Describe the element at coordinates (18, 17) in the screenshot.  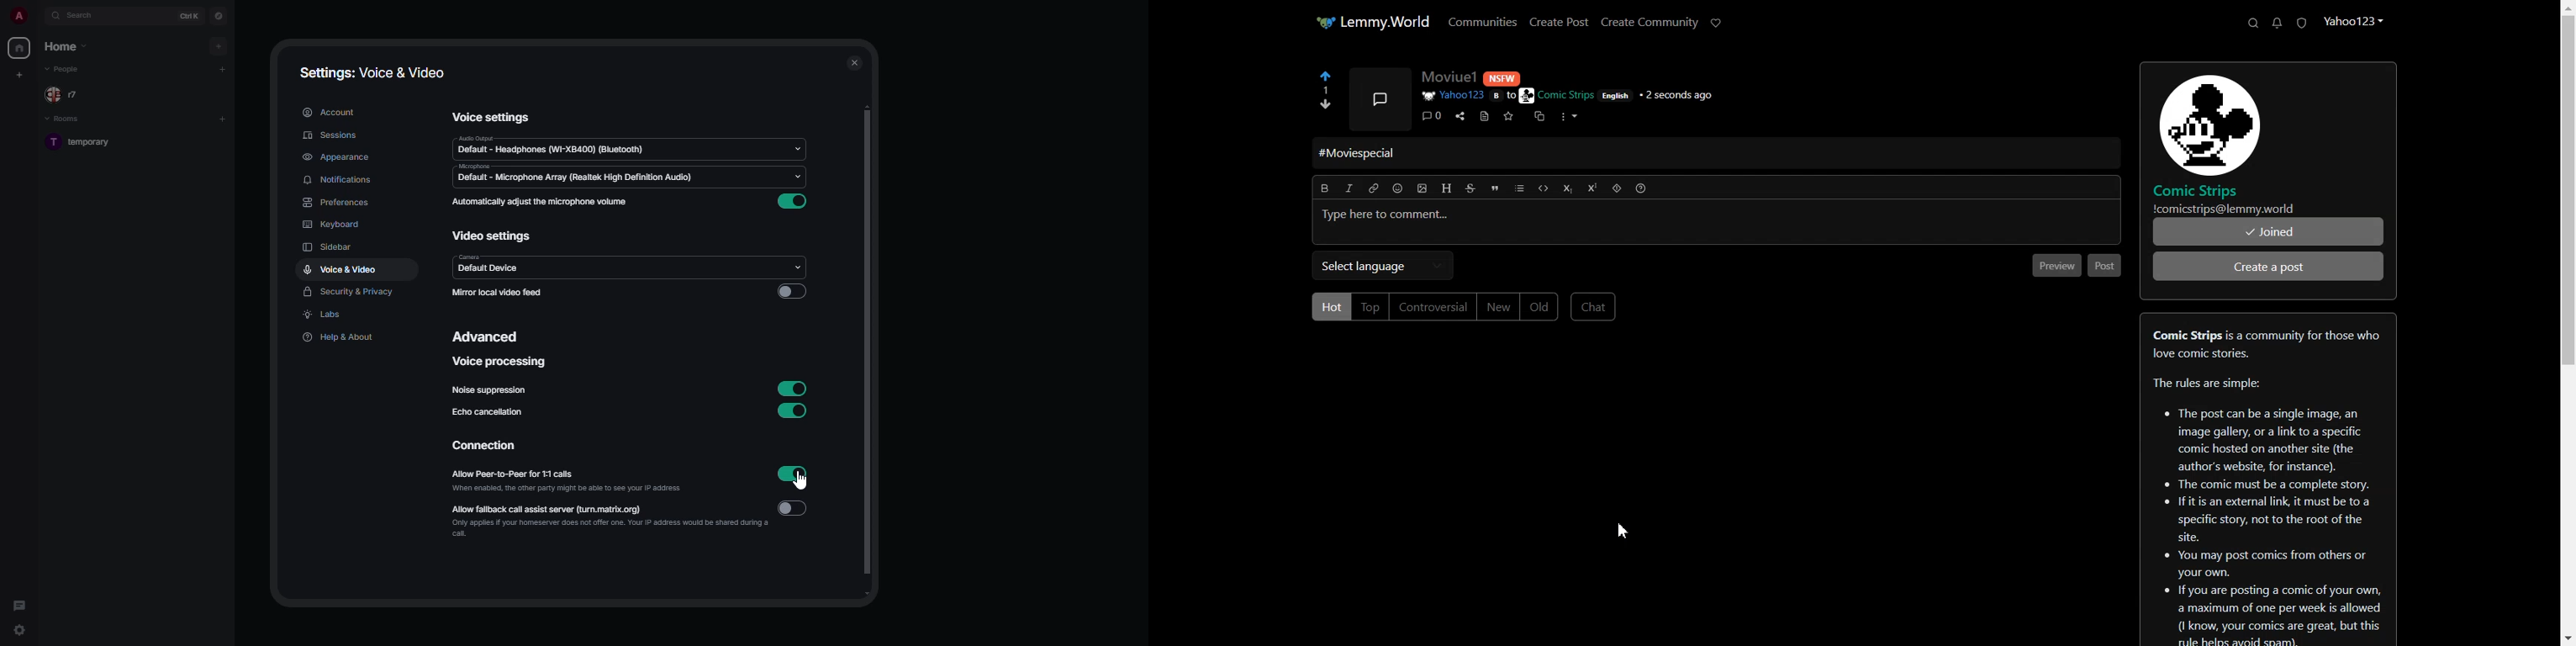
I see `profile` at that location.